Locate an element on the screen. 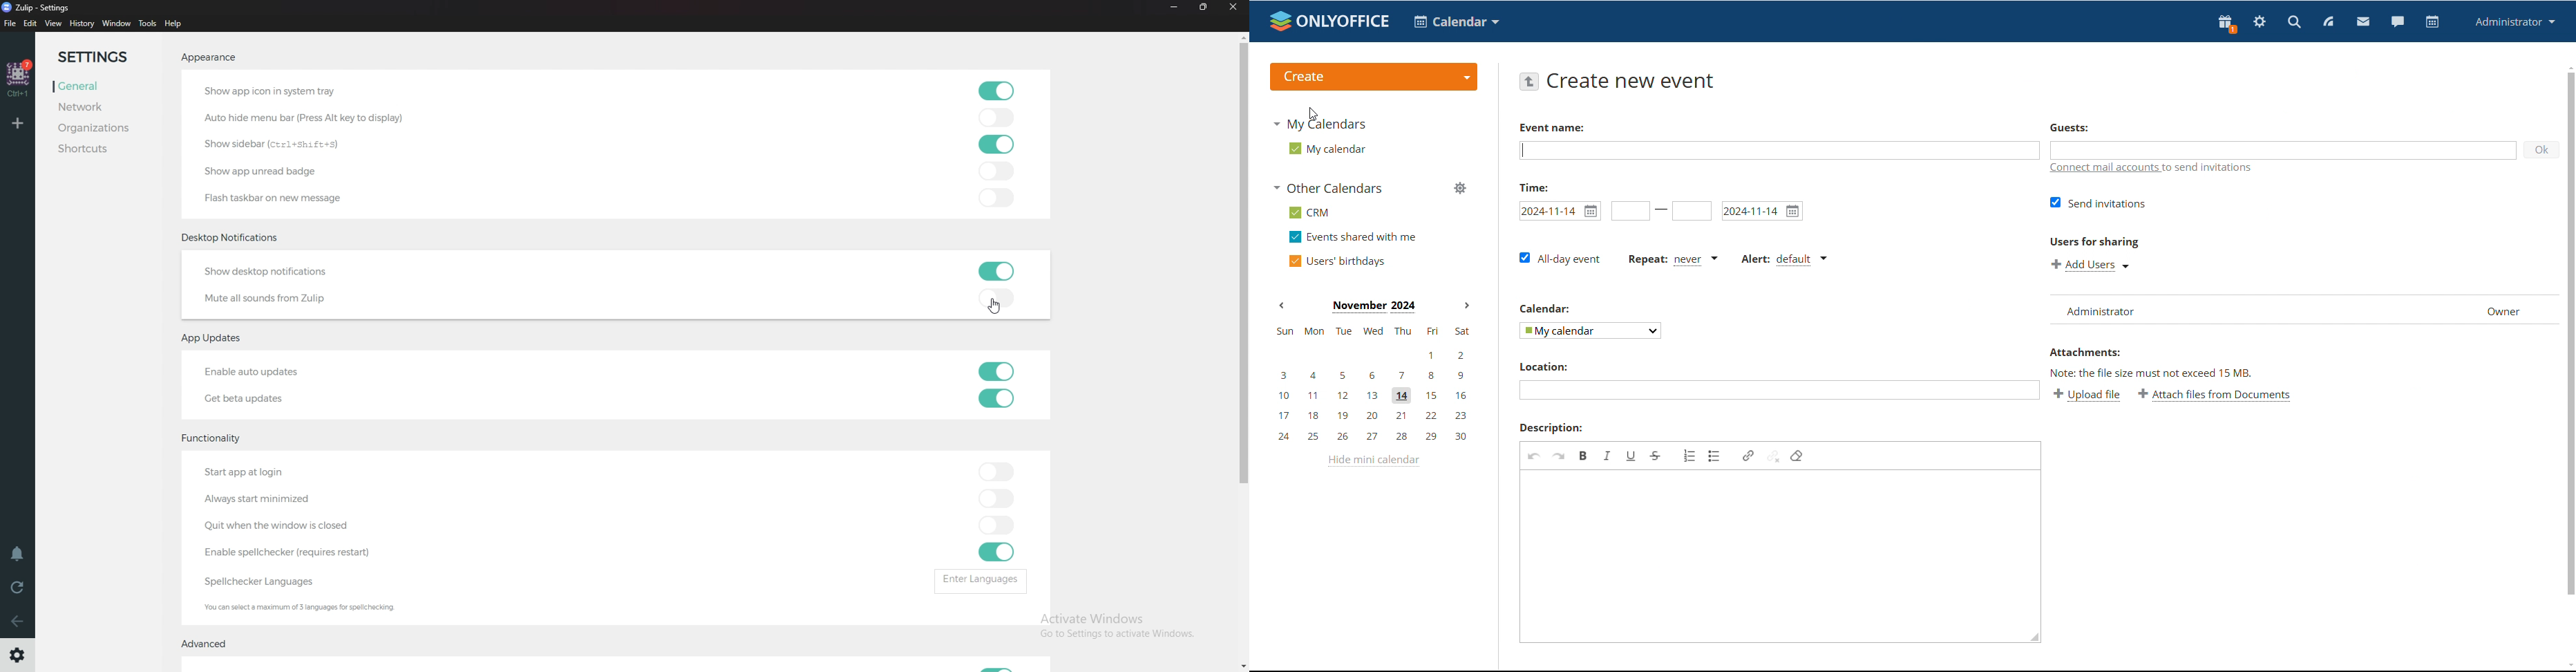 This screenshot has height=672, width=2576. App updates is located at coordinates (218, 340).